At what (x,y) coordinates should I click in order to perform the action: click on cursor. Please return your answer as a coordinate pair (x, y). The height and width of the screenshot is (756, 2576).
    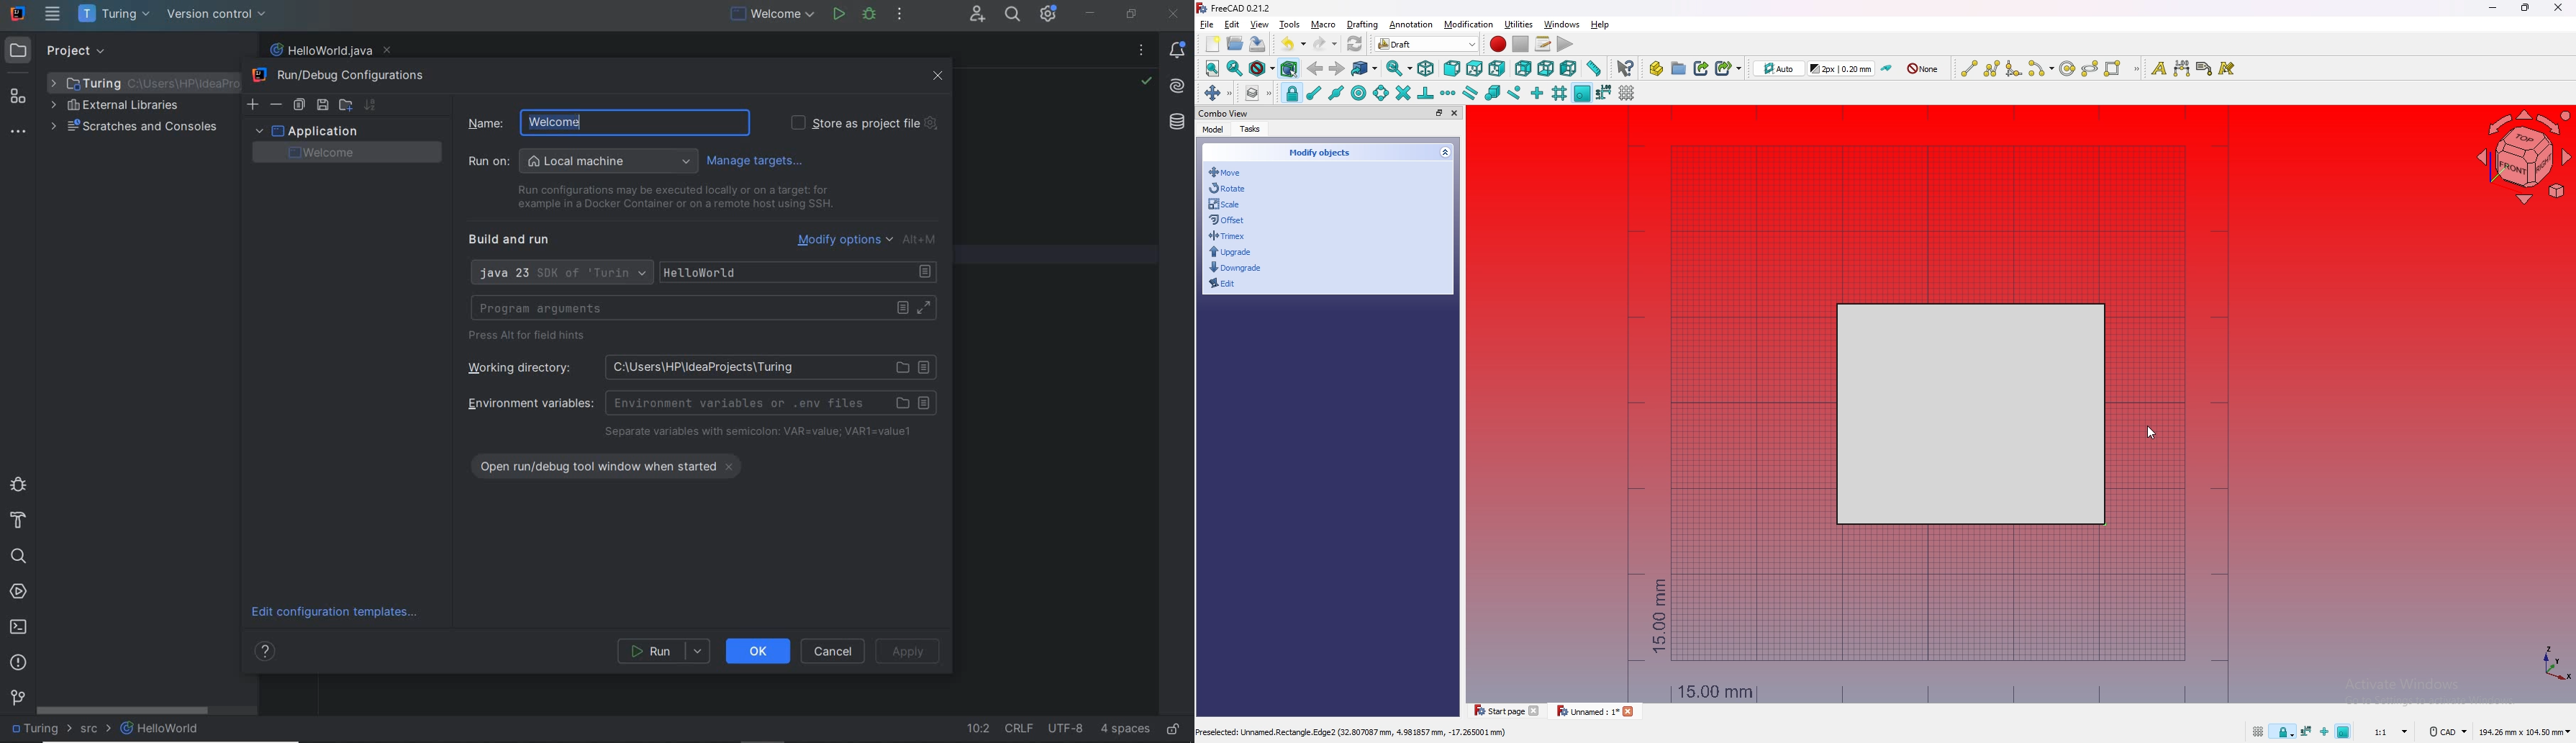
    Looking at the image, I should click on (2150, 436).